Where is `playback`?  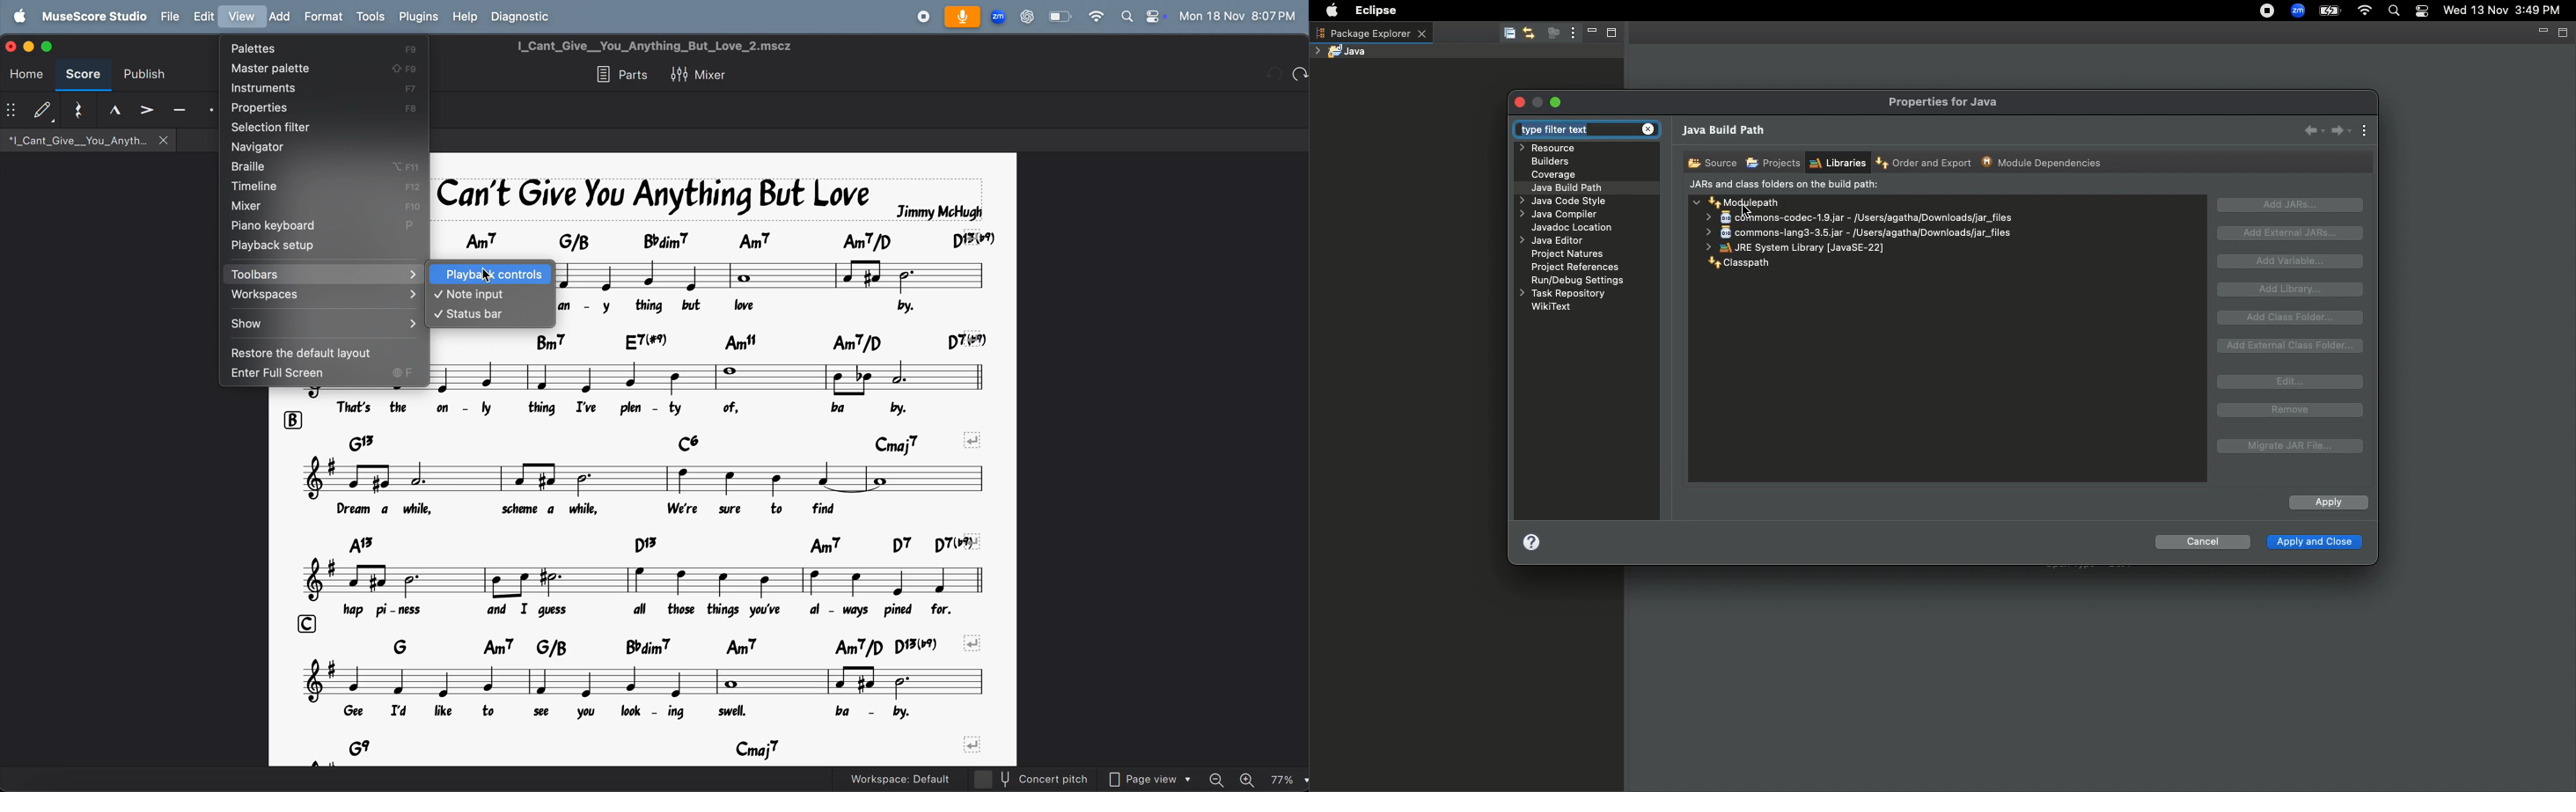
playback is located at coordinates (323, 247).